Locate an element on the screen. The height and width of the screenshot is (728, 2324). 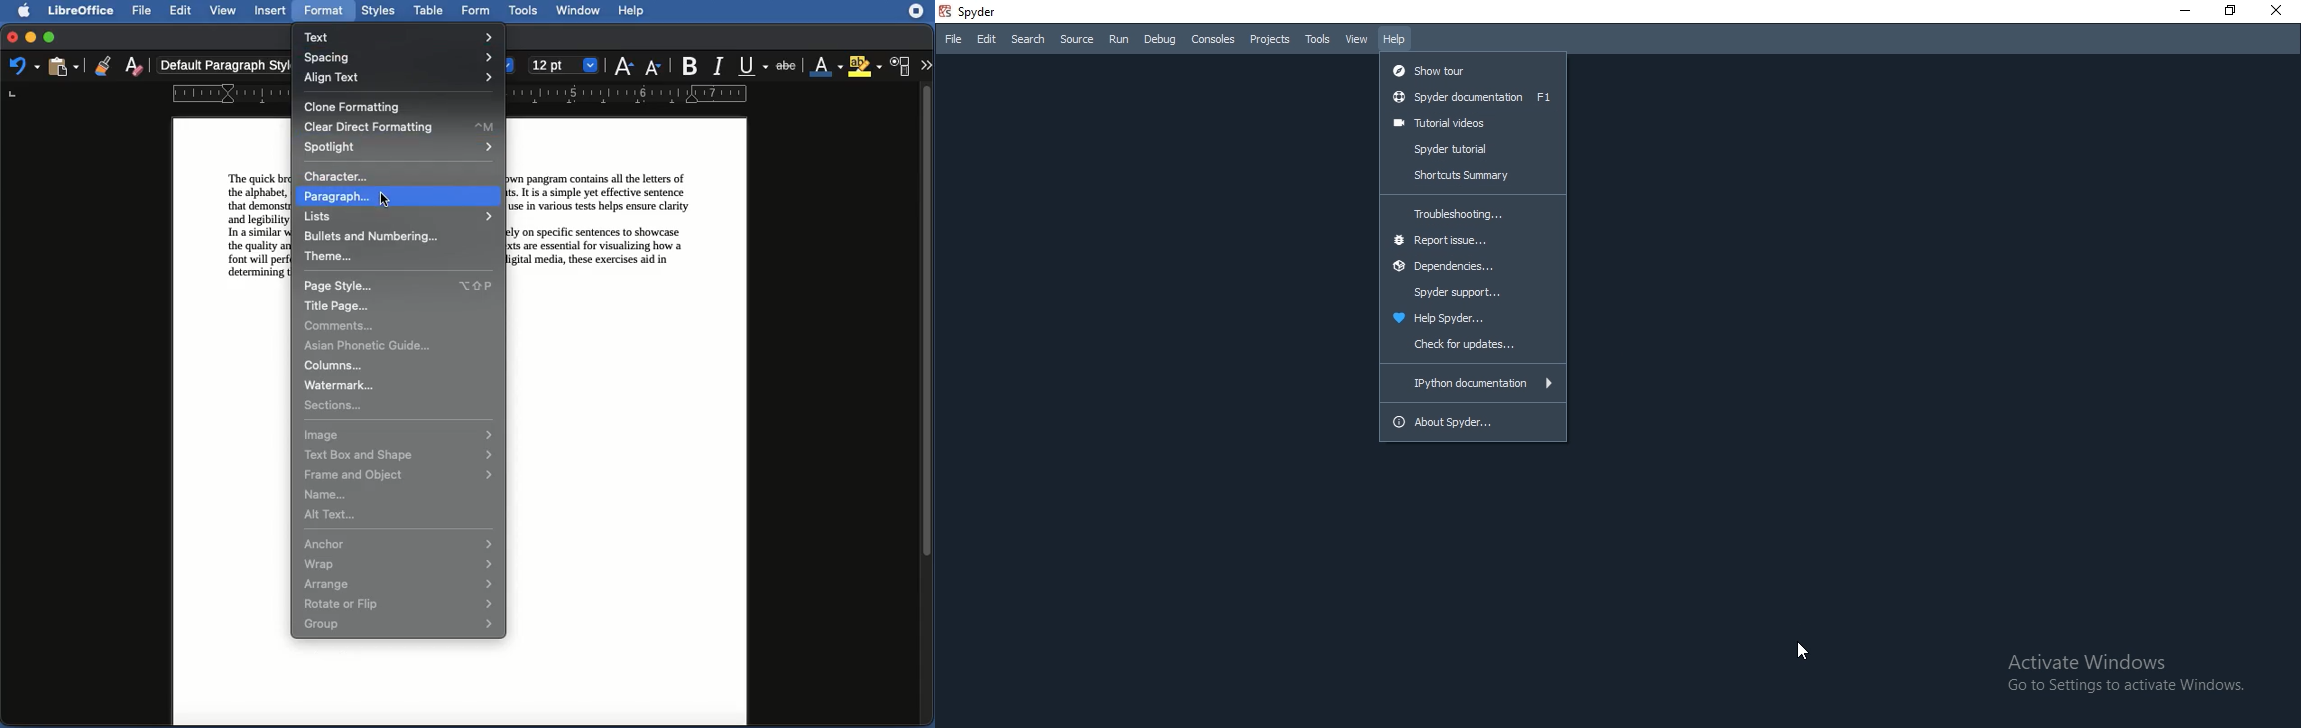
Close is located at coordinates (2281, 12).